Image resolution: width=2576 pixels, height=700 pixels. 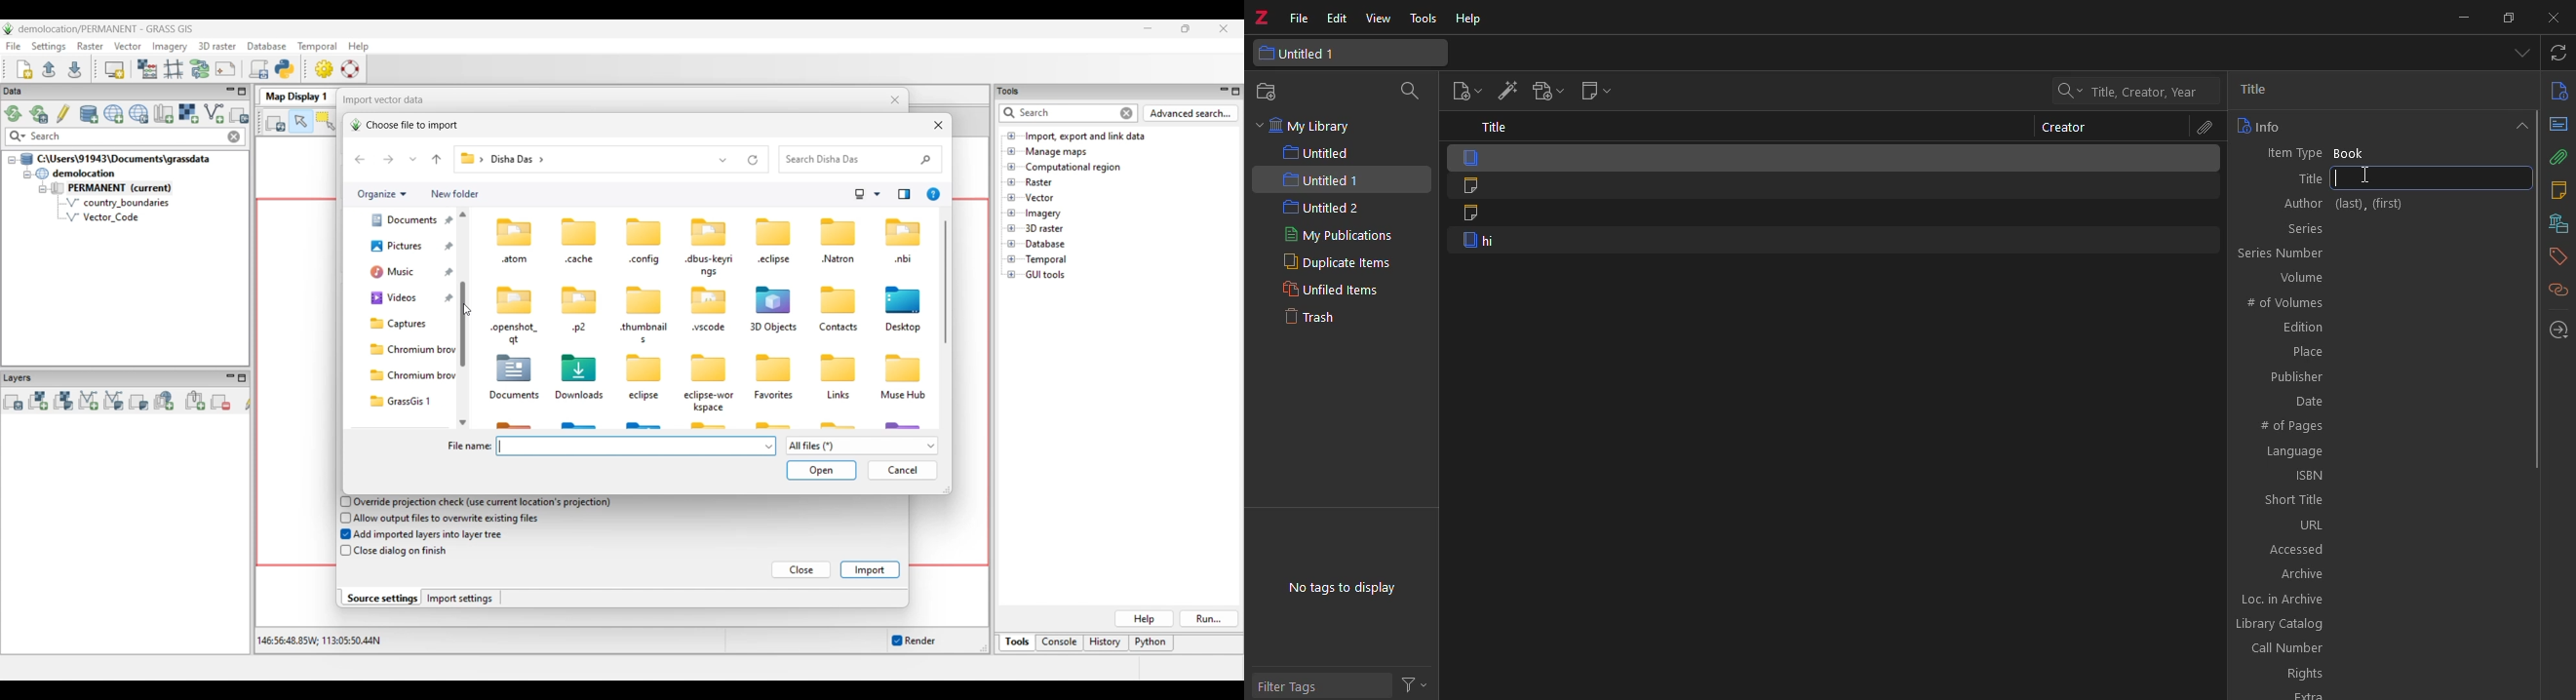 What do you see at coordinates (2559, 54) in the screenshot?
I see `sync with zotero.org` at bounding box center [2559, 54].